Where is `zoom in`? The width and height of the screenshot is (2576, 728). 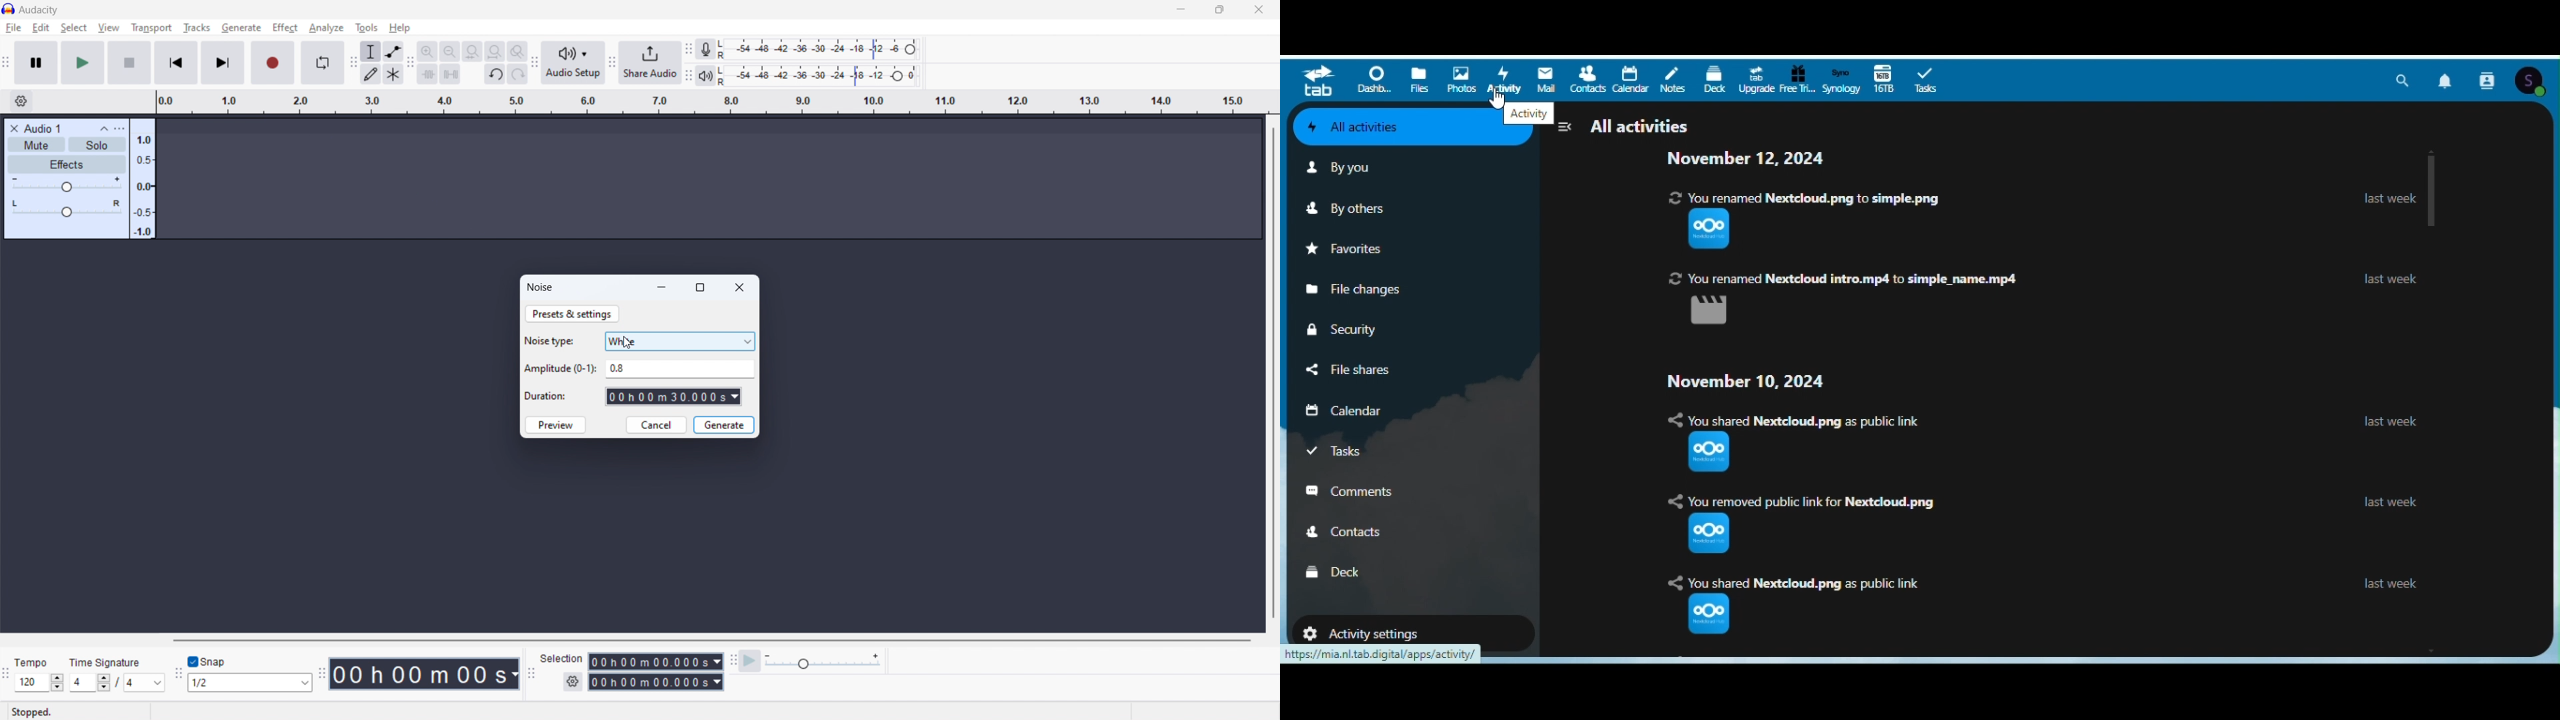
zoom in is located at coordinates (427, 51).